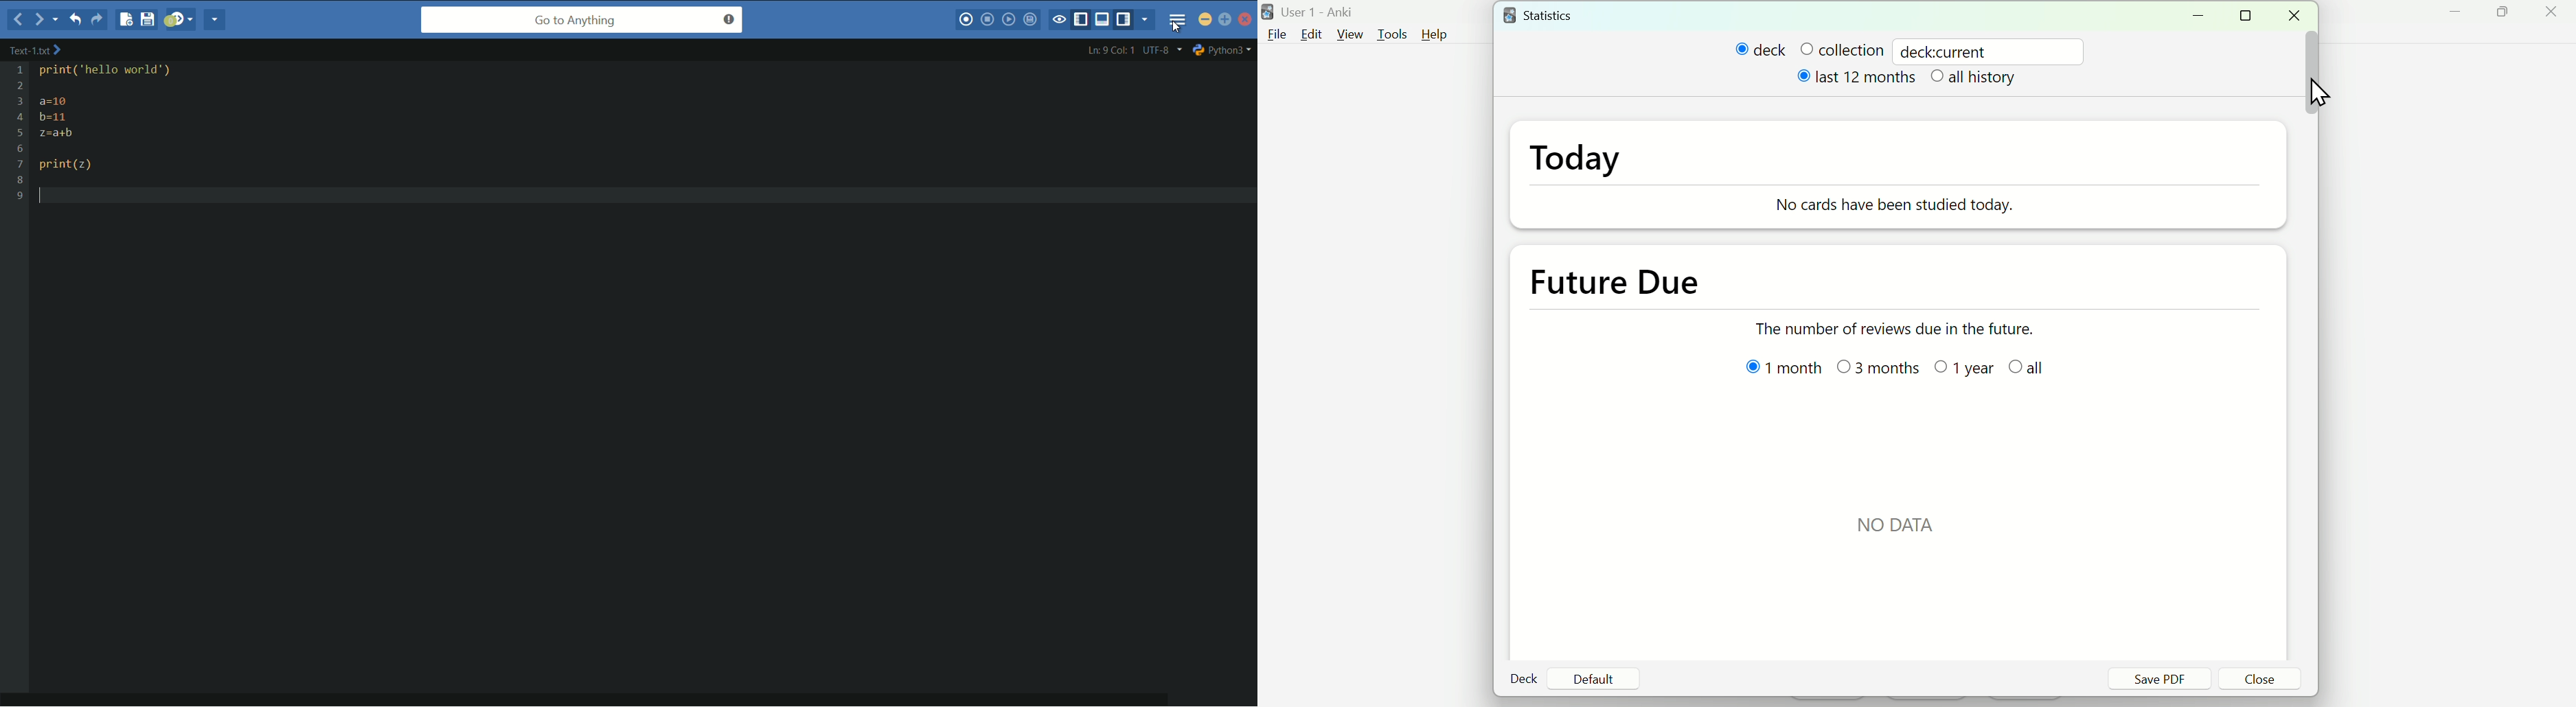 Image resolution: width=2576 pixels, height=728 pixels. Describe the element at coordinates (1011, 21) in the screenshot. I see `play last macro` at that location.